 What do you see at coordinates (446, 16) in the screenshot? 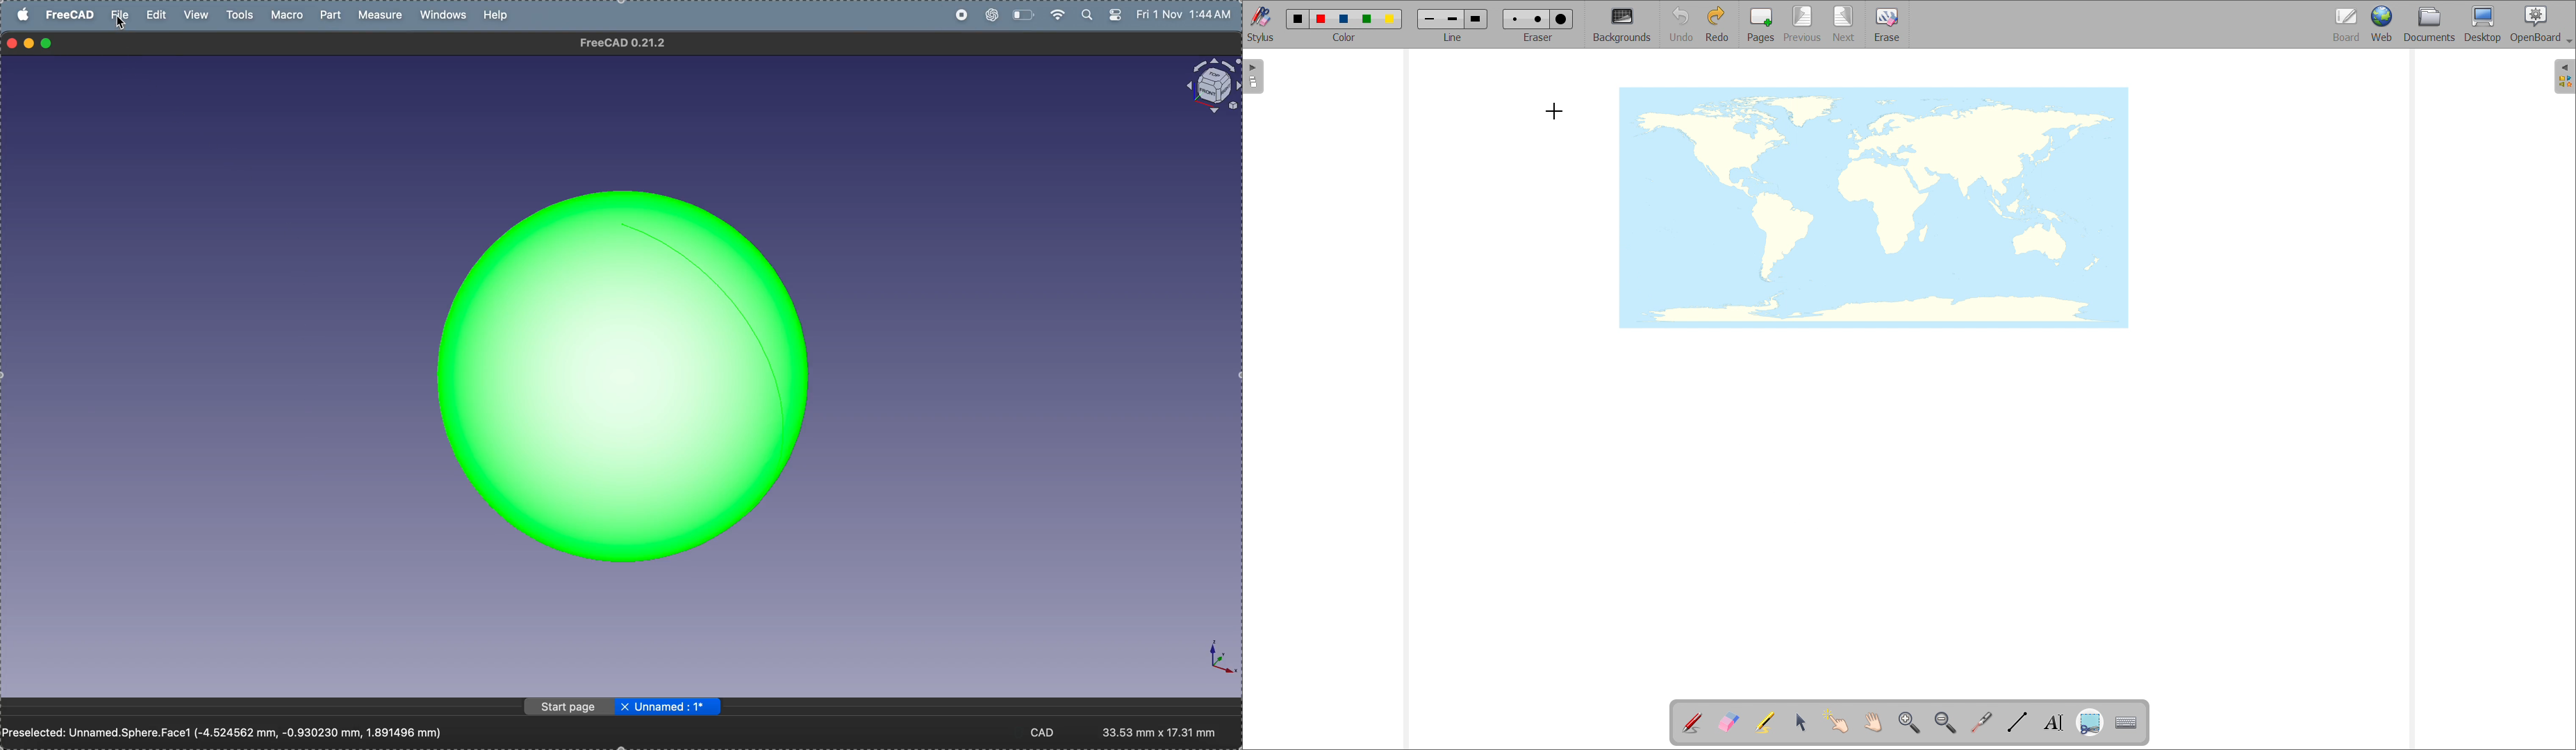
I see `windows` at bounding box center [446, 16].